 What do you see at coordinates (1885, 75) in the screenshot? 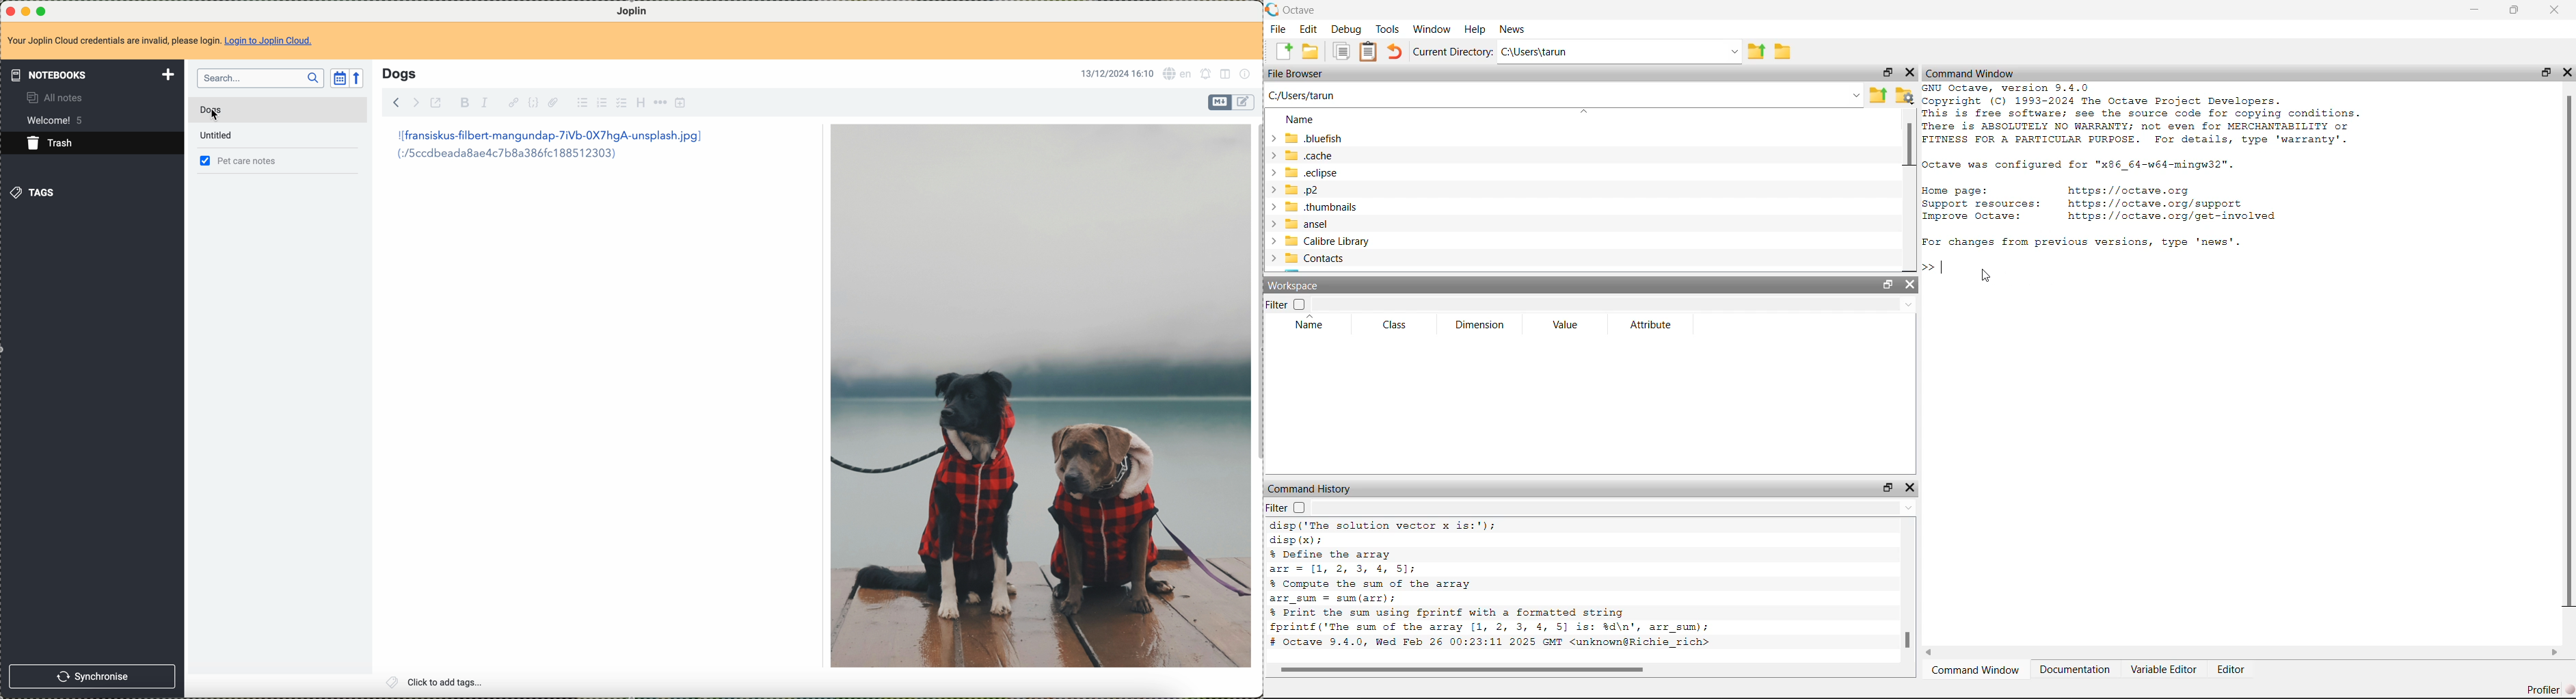
I see `Maximize` at bounding box center [1885, 75].